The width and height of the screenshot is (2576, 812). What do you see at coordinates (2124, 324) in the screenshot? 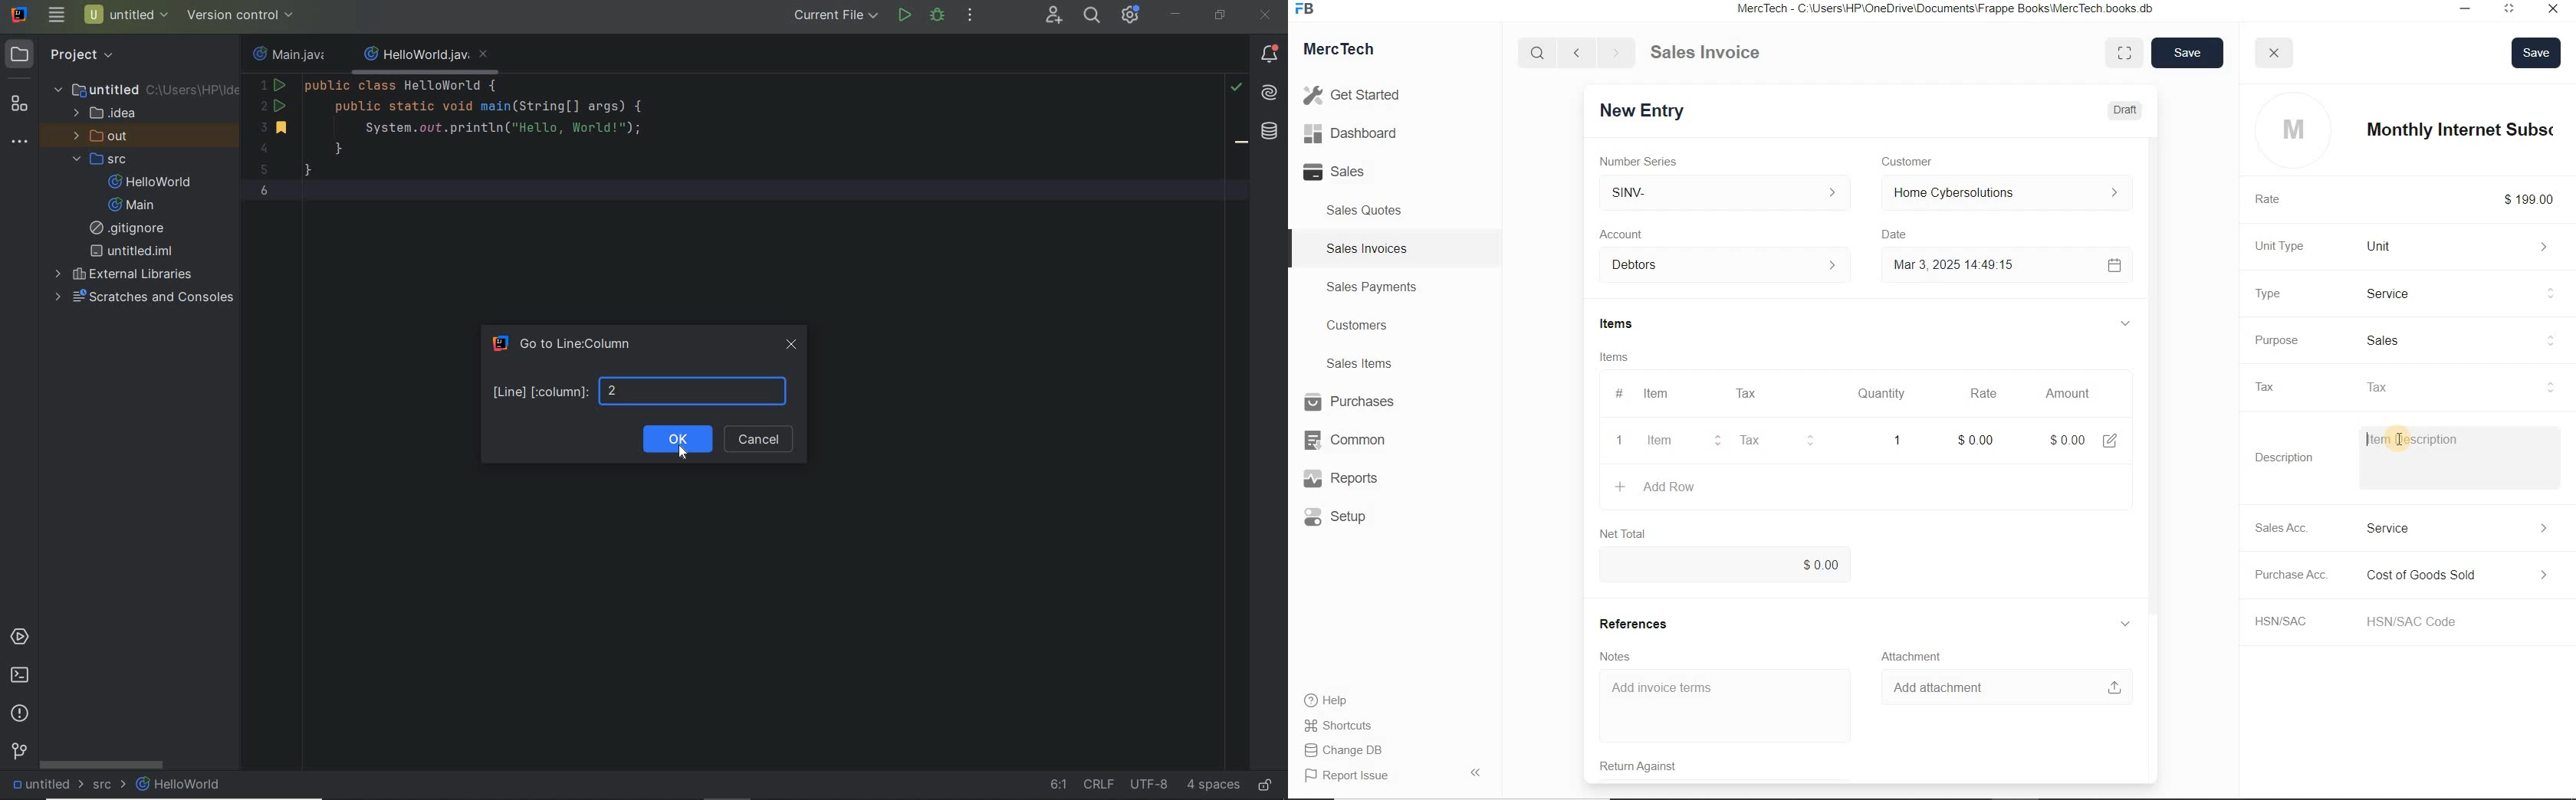
I see `hide sub menu` at bounding box center [2124, 324].